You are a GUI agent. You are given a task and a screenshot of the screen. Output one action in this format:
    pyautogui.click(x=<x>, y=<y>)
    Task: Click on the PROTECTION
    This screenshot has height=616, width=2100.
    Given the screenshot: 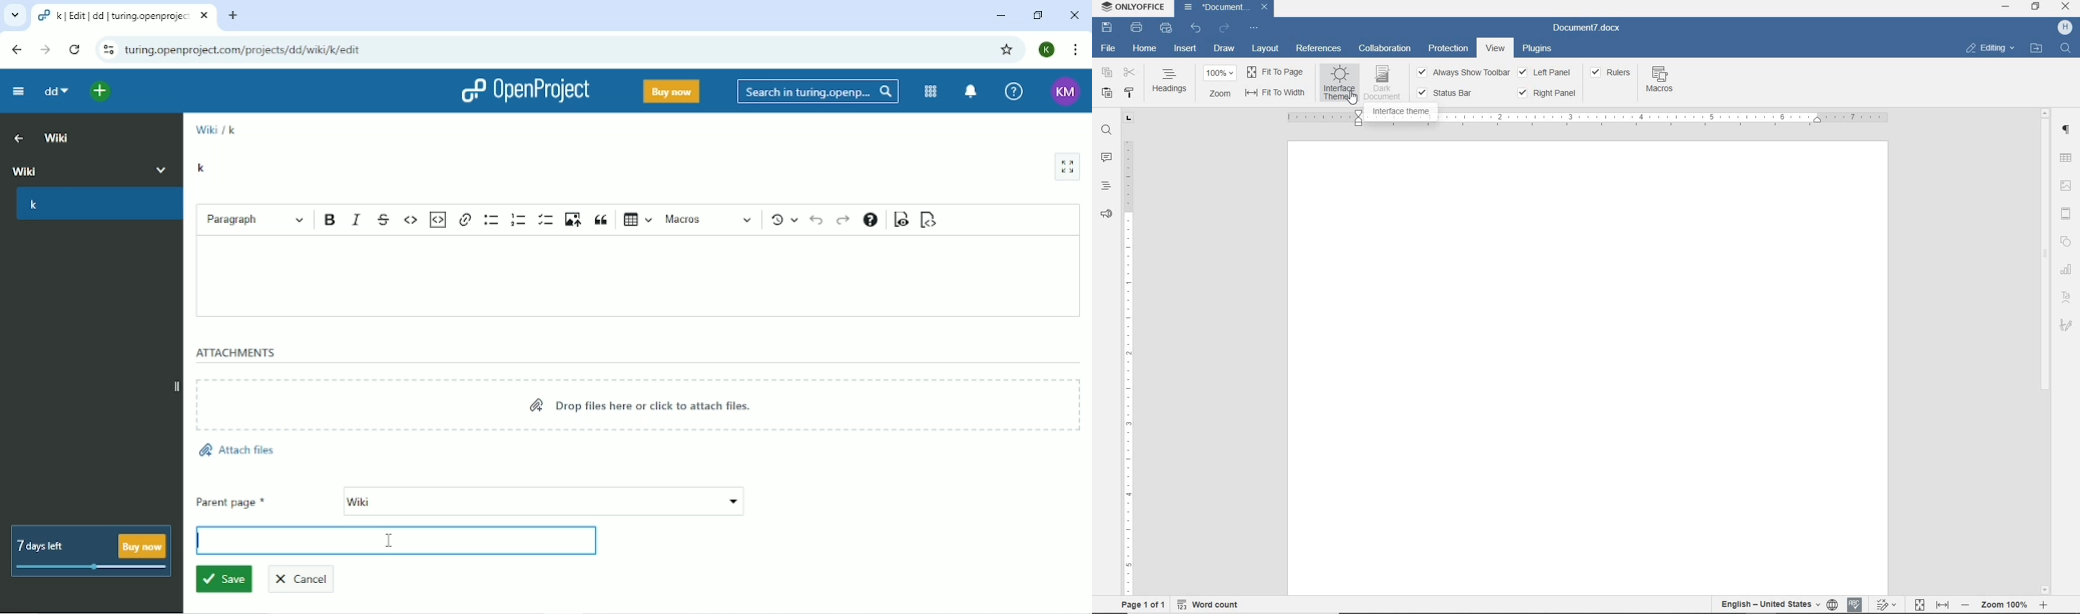 What is the action you would take?
    pyautogui.click(x=1451, y=49)
    